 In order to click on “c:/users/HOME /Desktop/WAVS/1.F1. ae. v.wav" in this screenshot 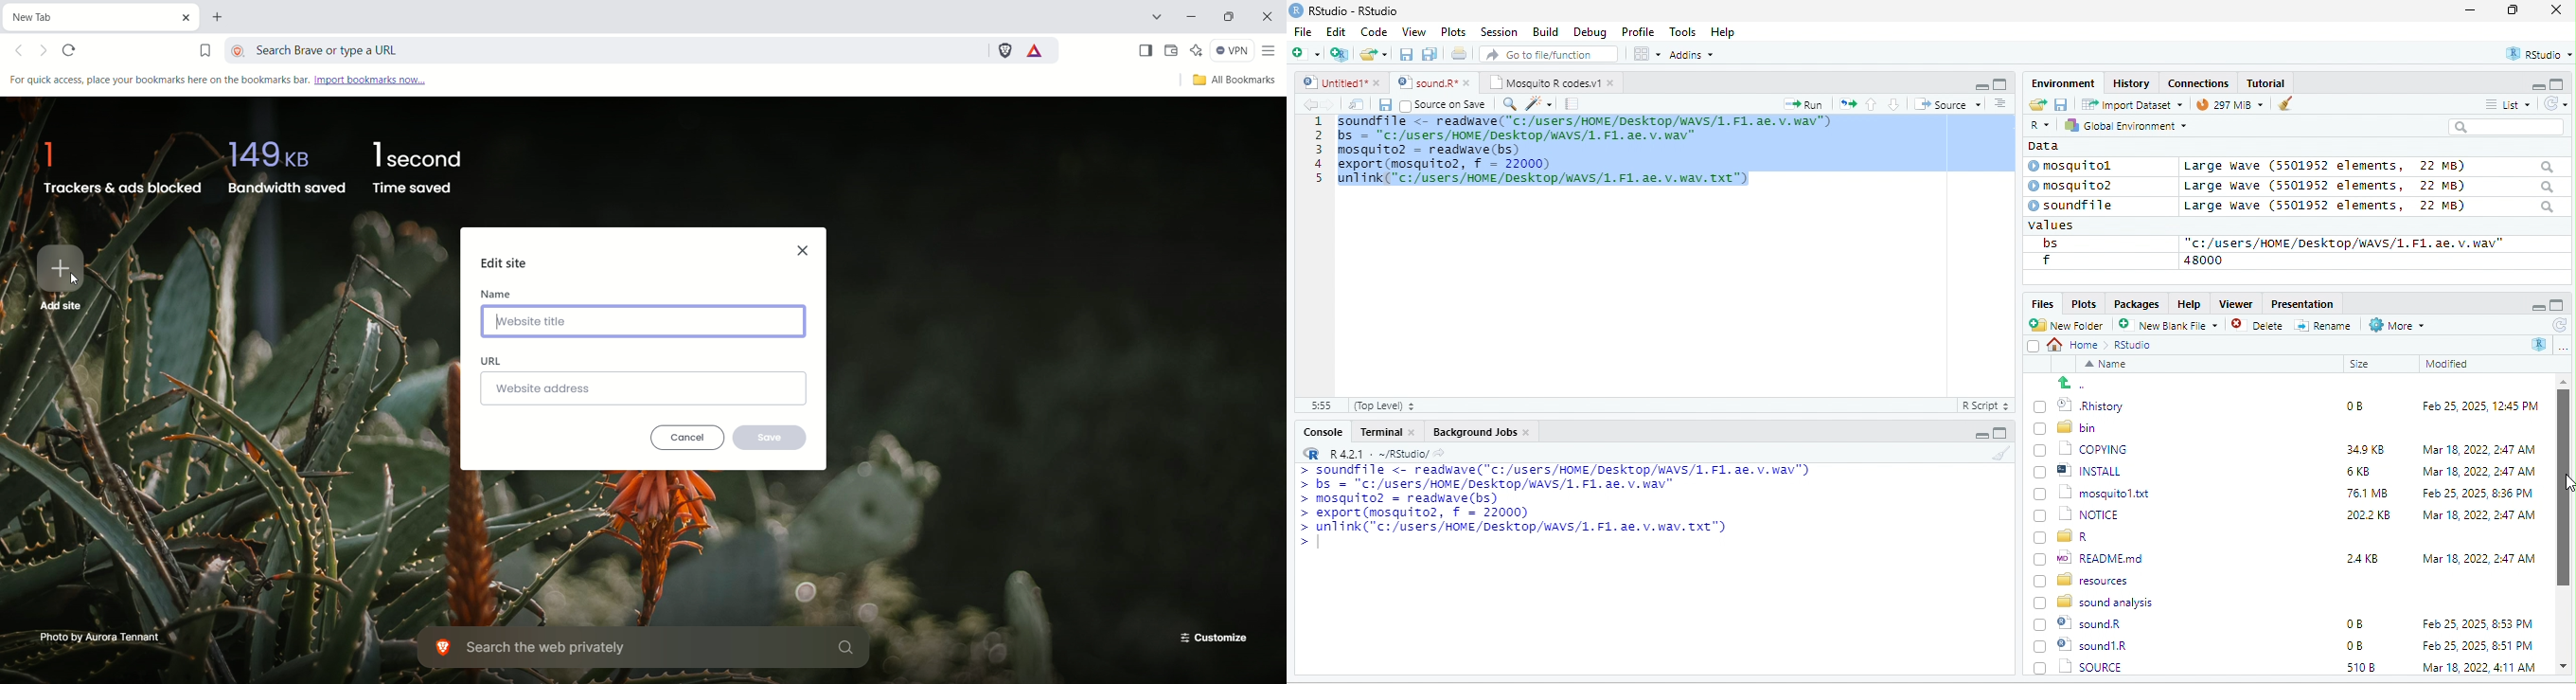, I will do `click(2344, 243)`.